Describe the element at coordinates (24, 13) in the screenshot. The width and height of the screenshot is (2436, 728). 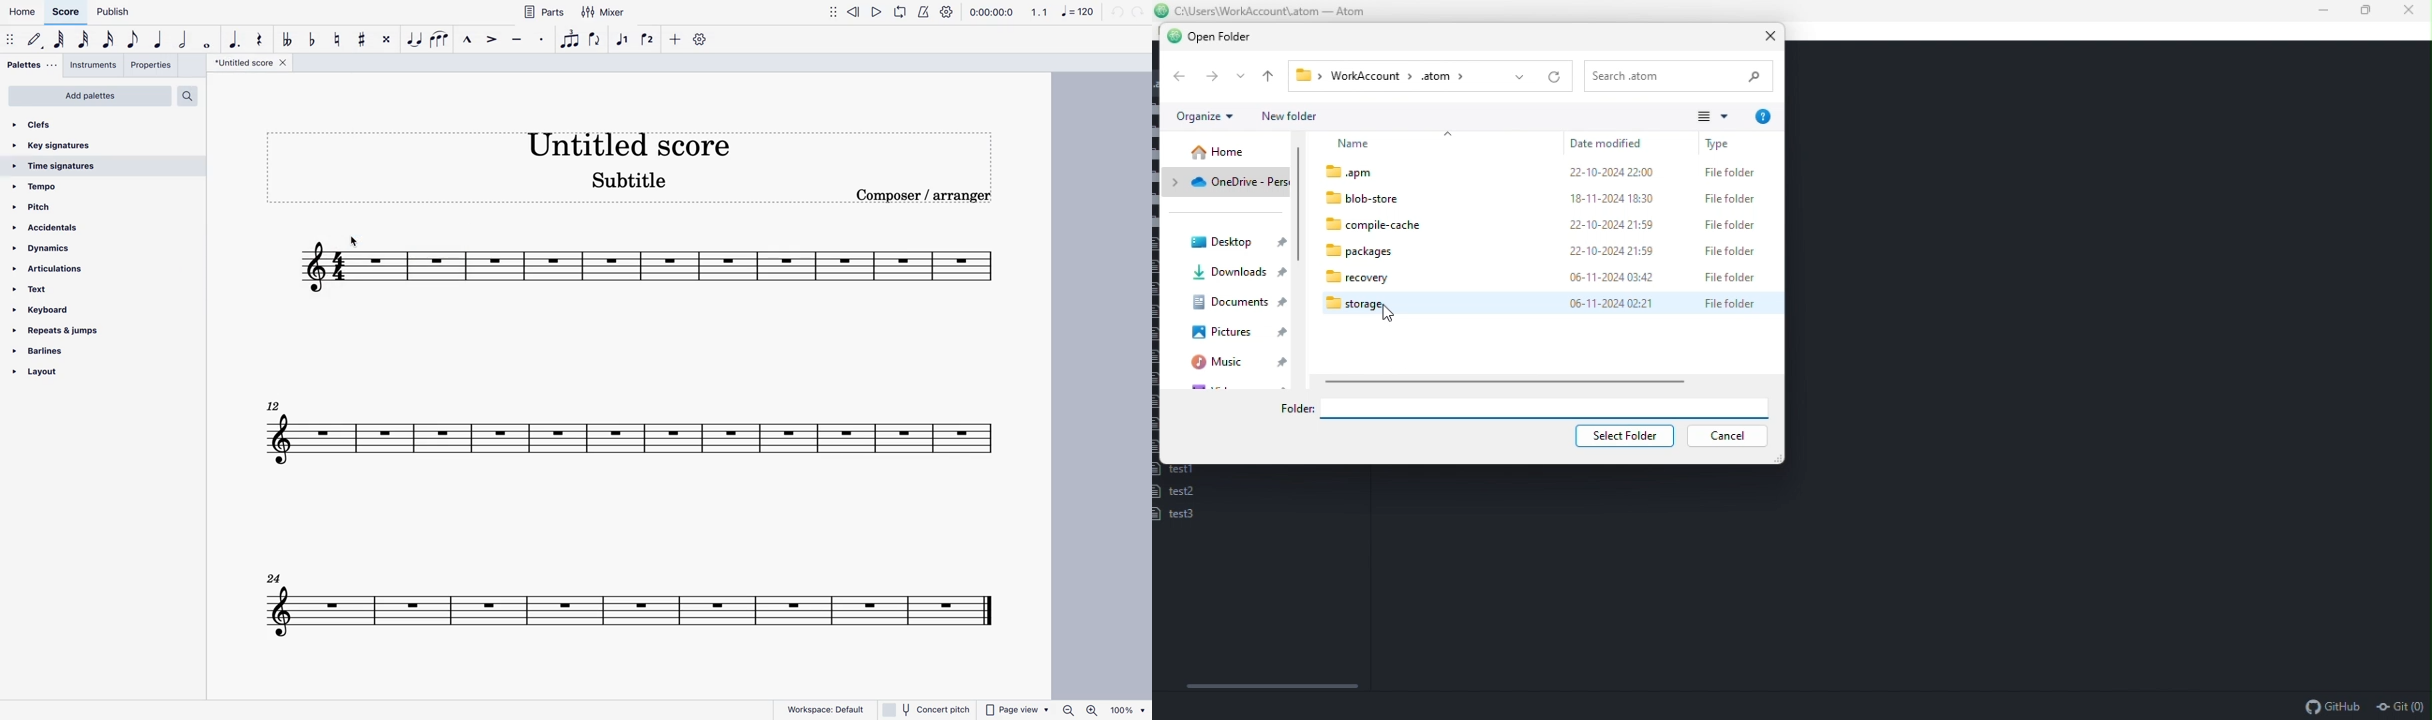
I see `home` at that location.